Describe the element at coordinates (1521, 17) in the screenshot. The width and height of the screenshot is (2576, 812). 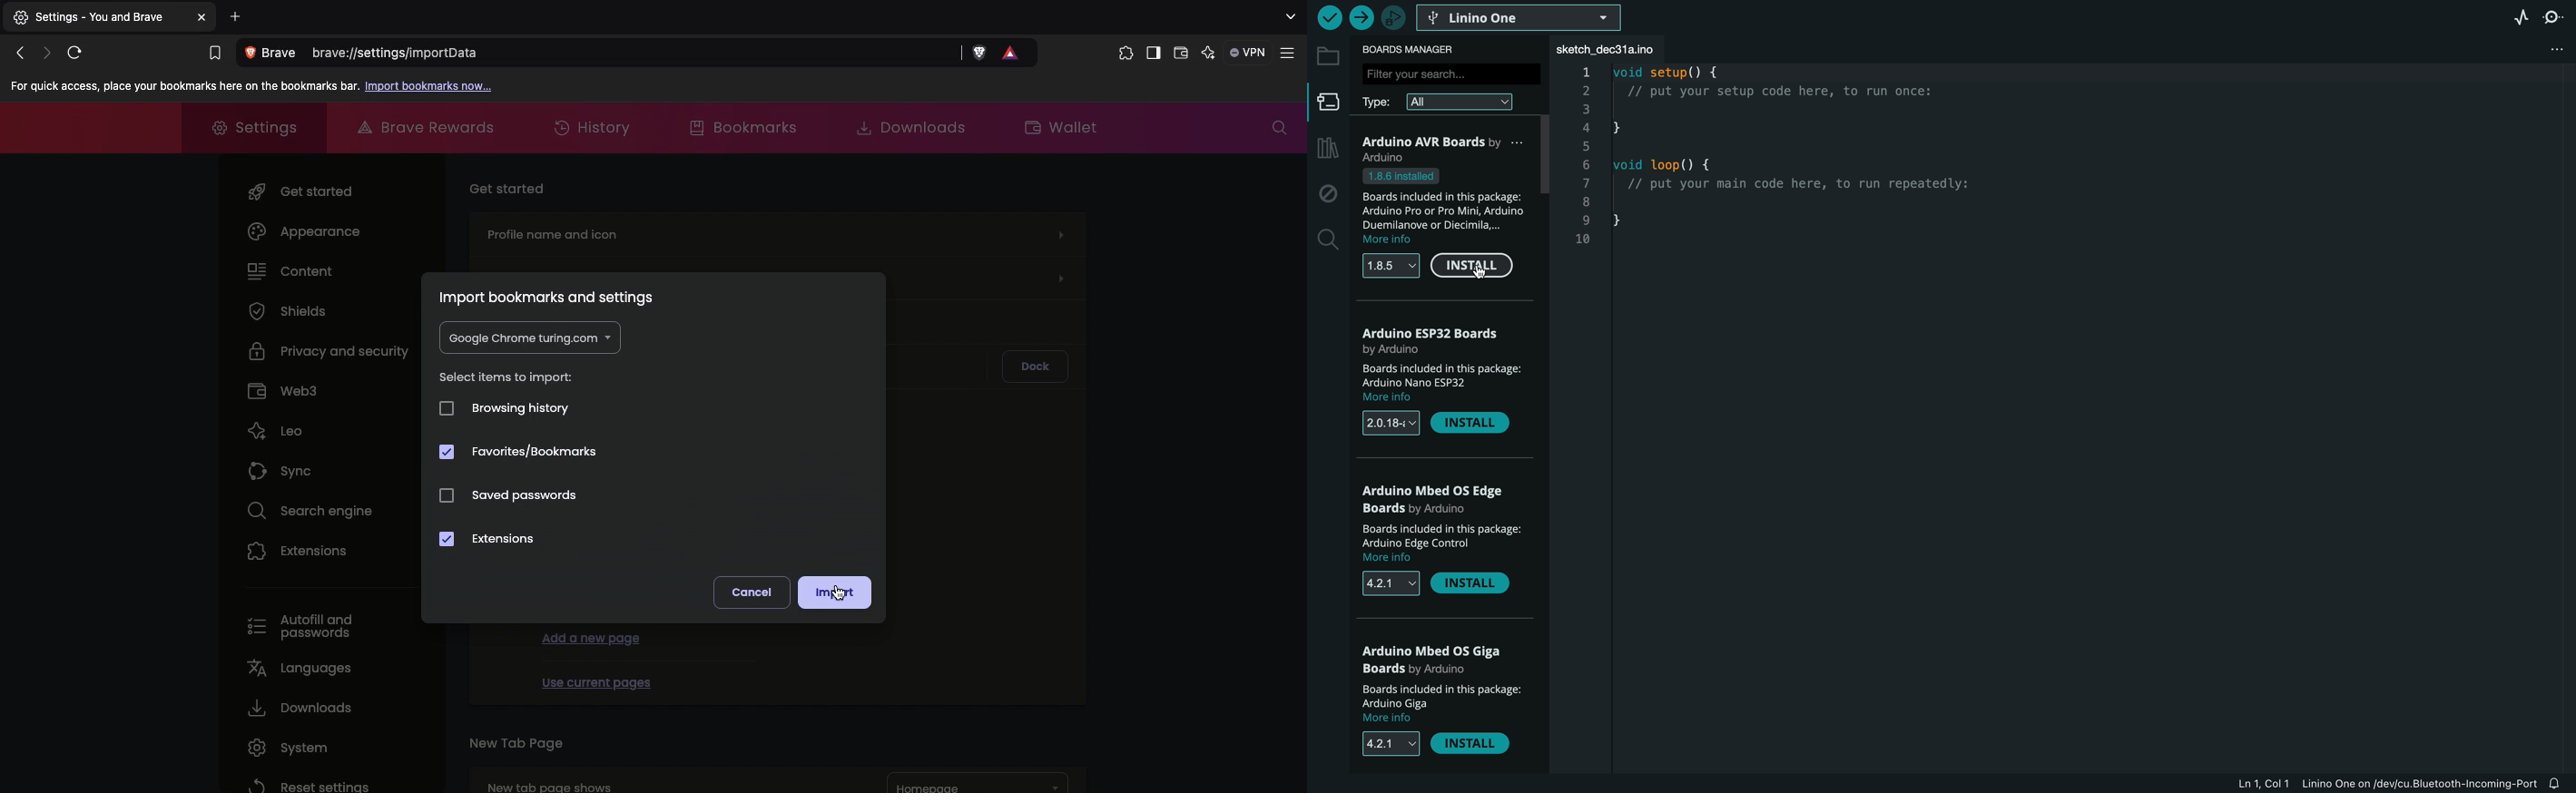
I see `select board` at that location.